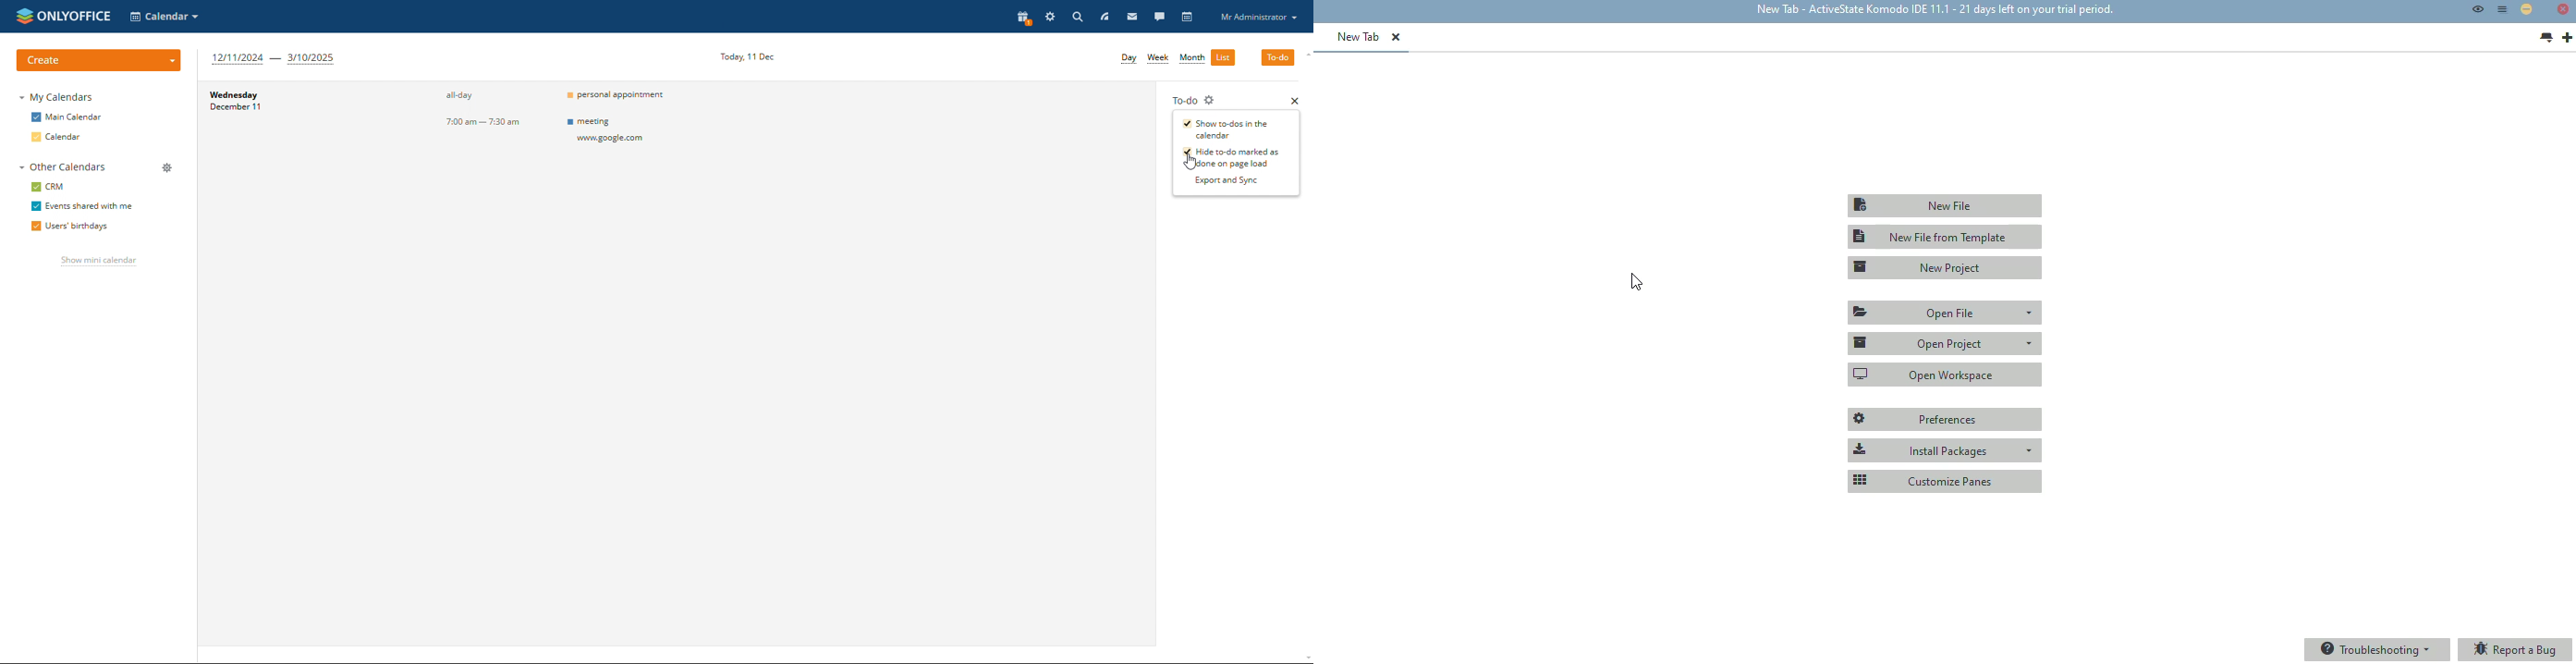  What do you see at coordinates (64, 117) in the screenshot?
I see `main calendar` at bounding box center [64, 117].